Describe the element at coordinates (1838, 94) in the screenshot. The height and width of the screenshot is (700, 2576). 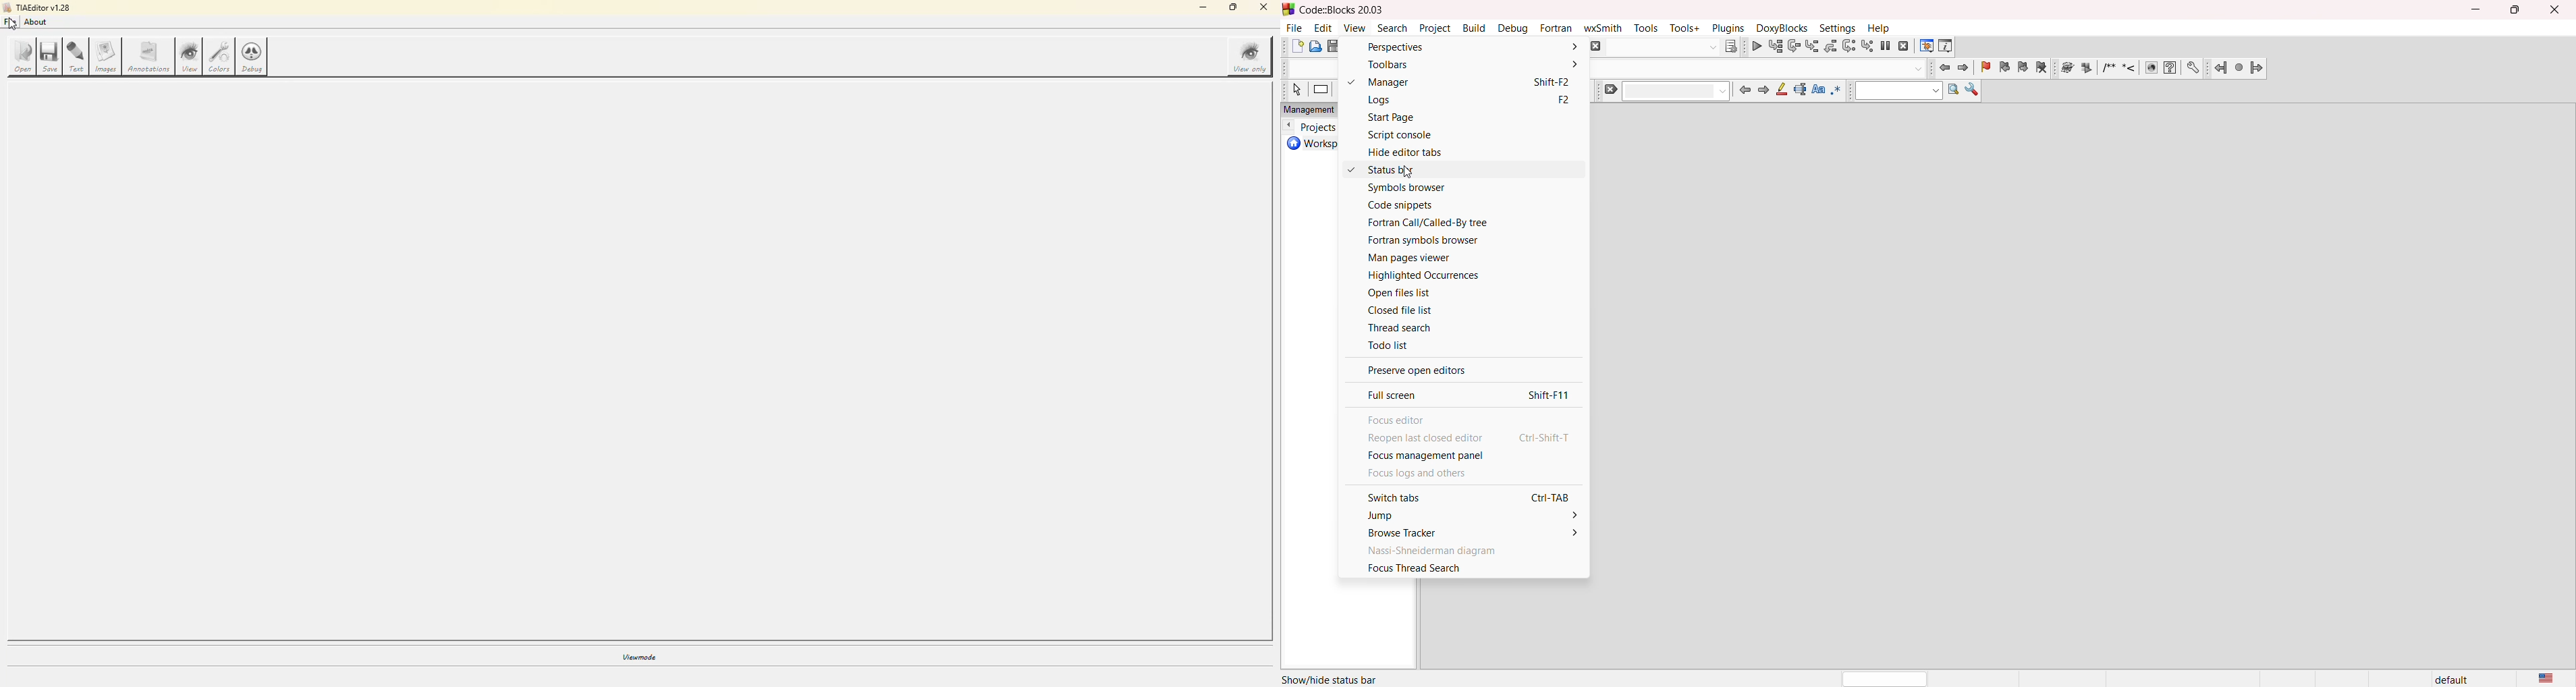
I see `use regex` at that location.